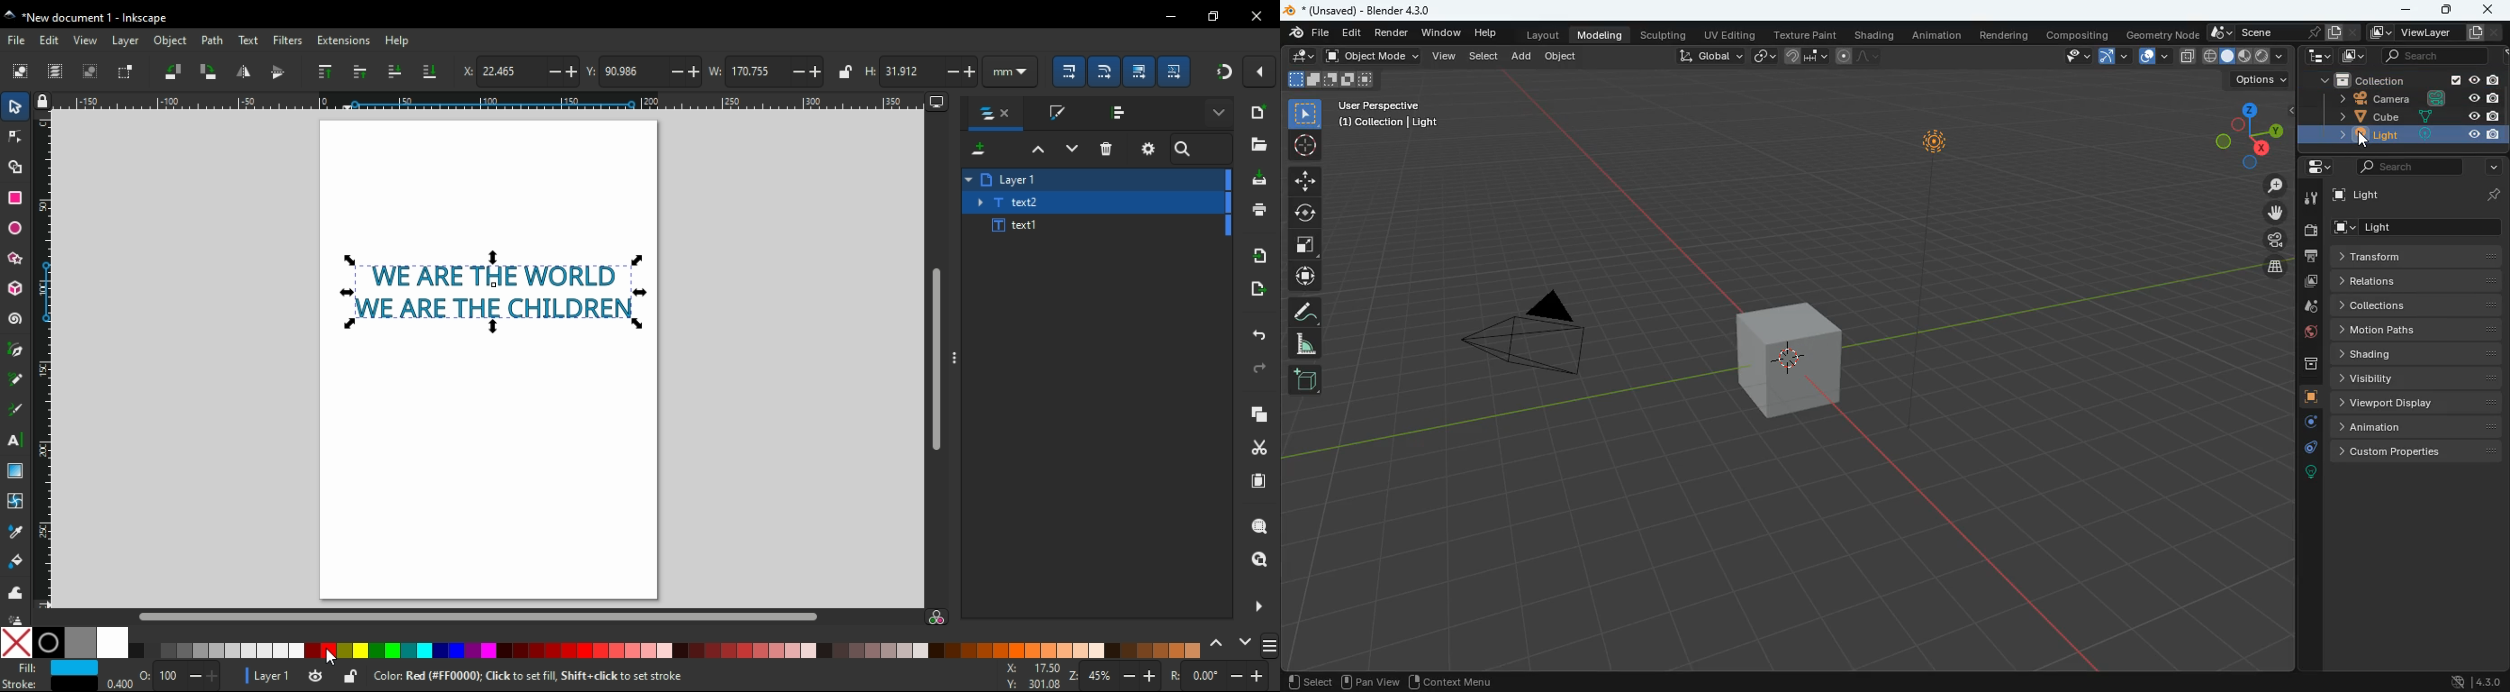 This screenshot has width=2520, height=700. What do you see at coordinates (1329, 78) in the screenshot?
I see `image type` at bounding box center [1329, 78].